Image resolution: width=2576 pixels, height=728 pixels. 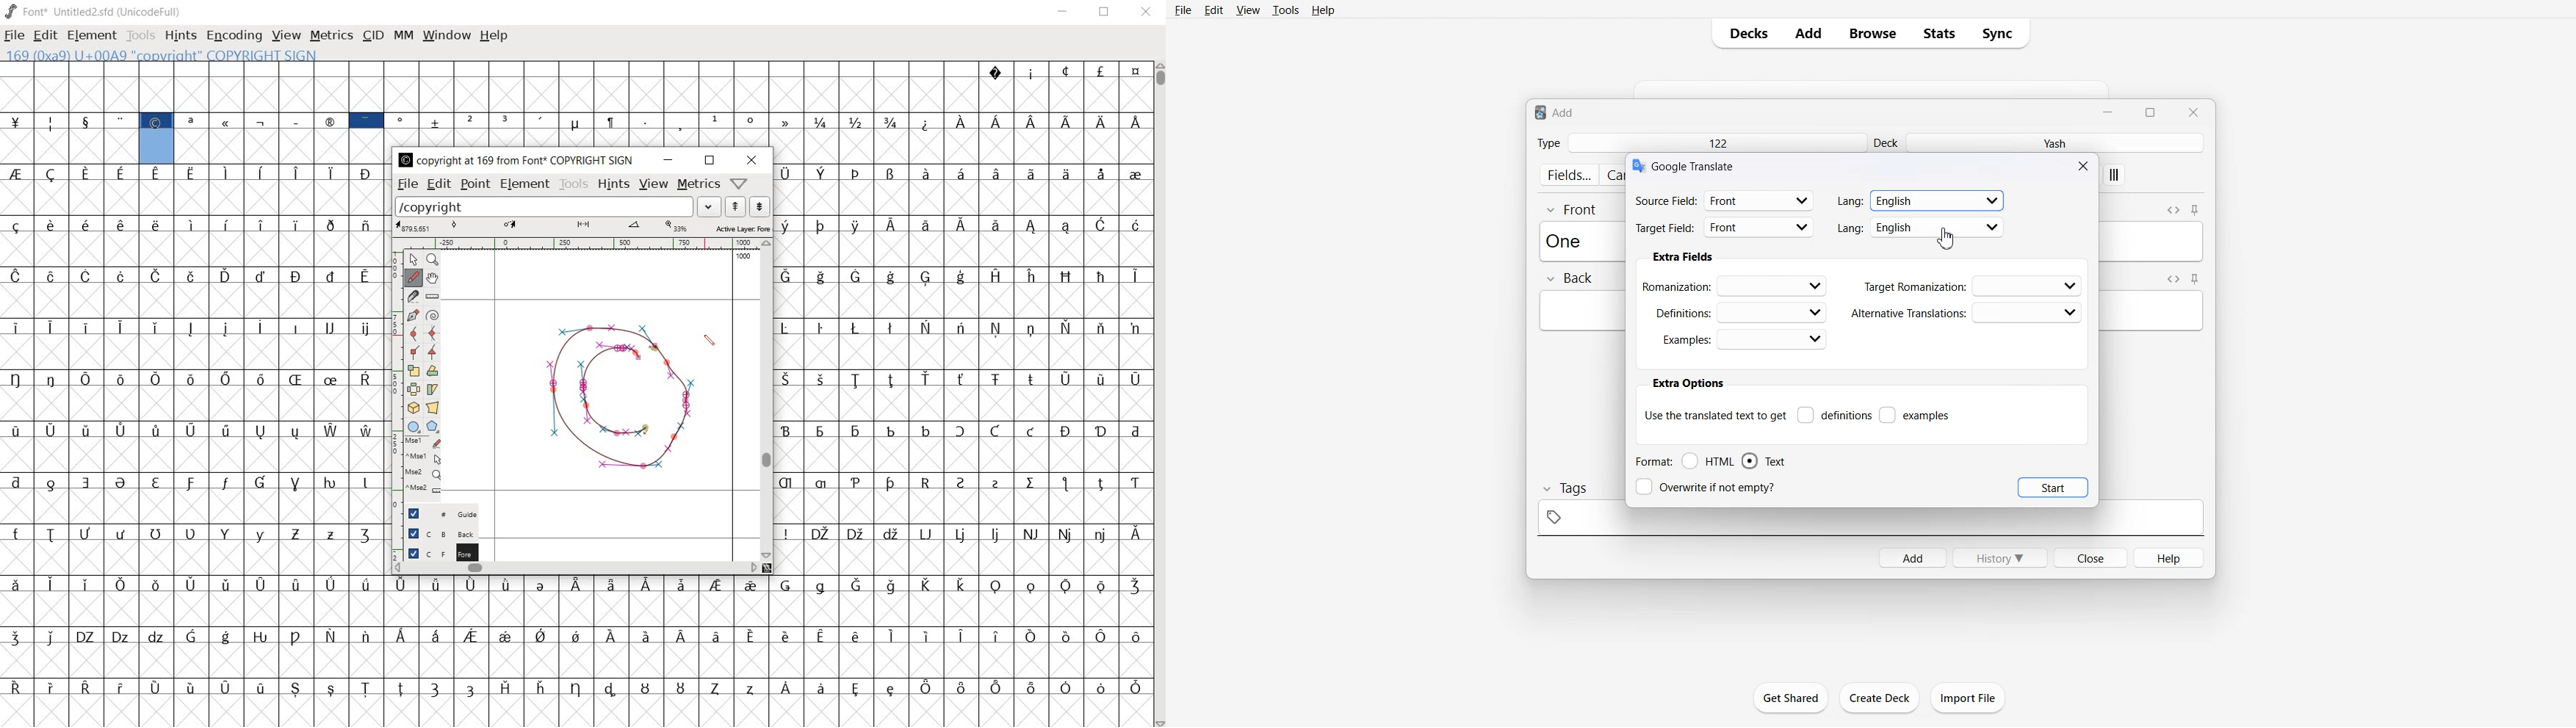 I want to click on extra options, so click(x=1687, y=383).